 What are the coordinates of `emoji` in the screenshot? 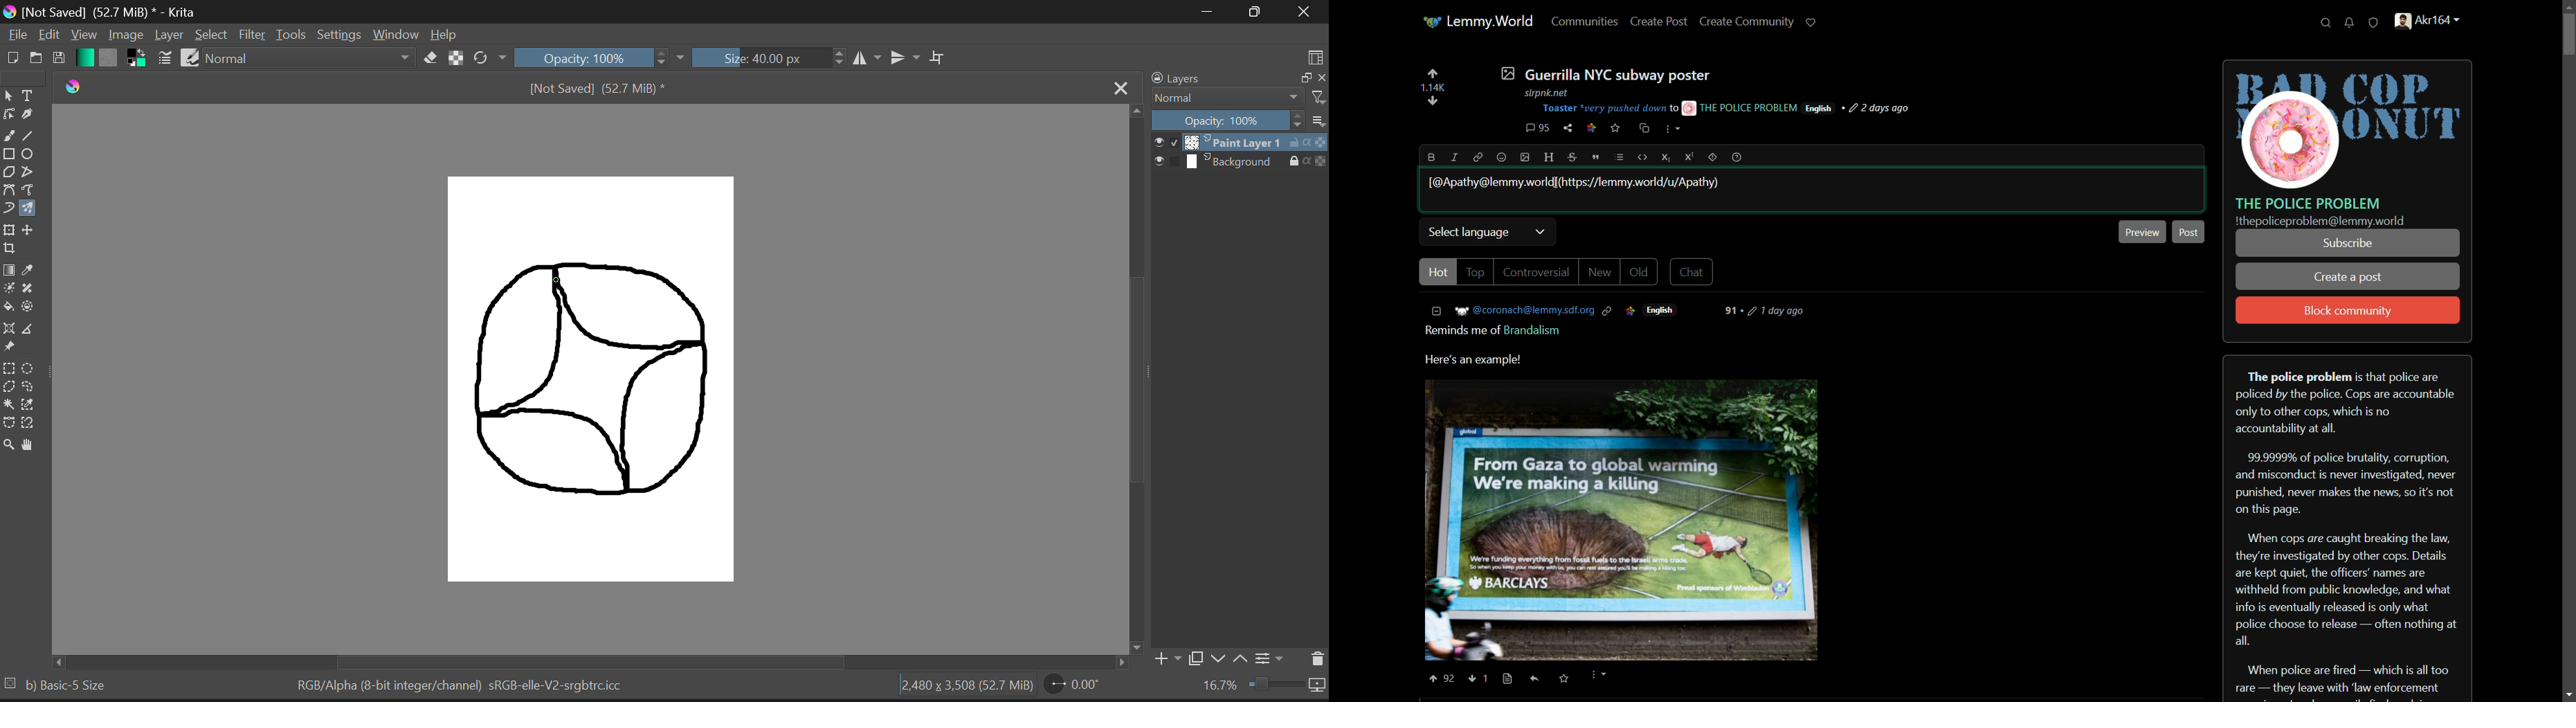 It's located at (1502, 158).